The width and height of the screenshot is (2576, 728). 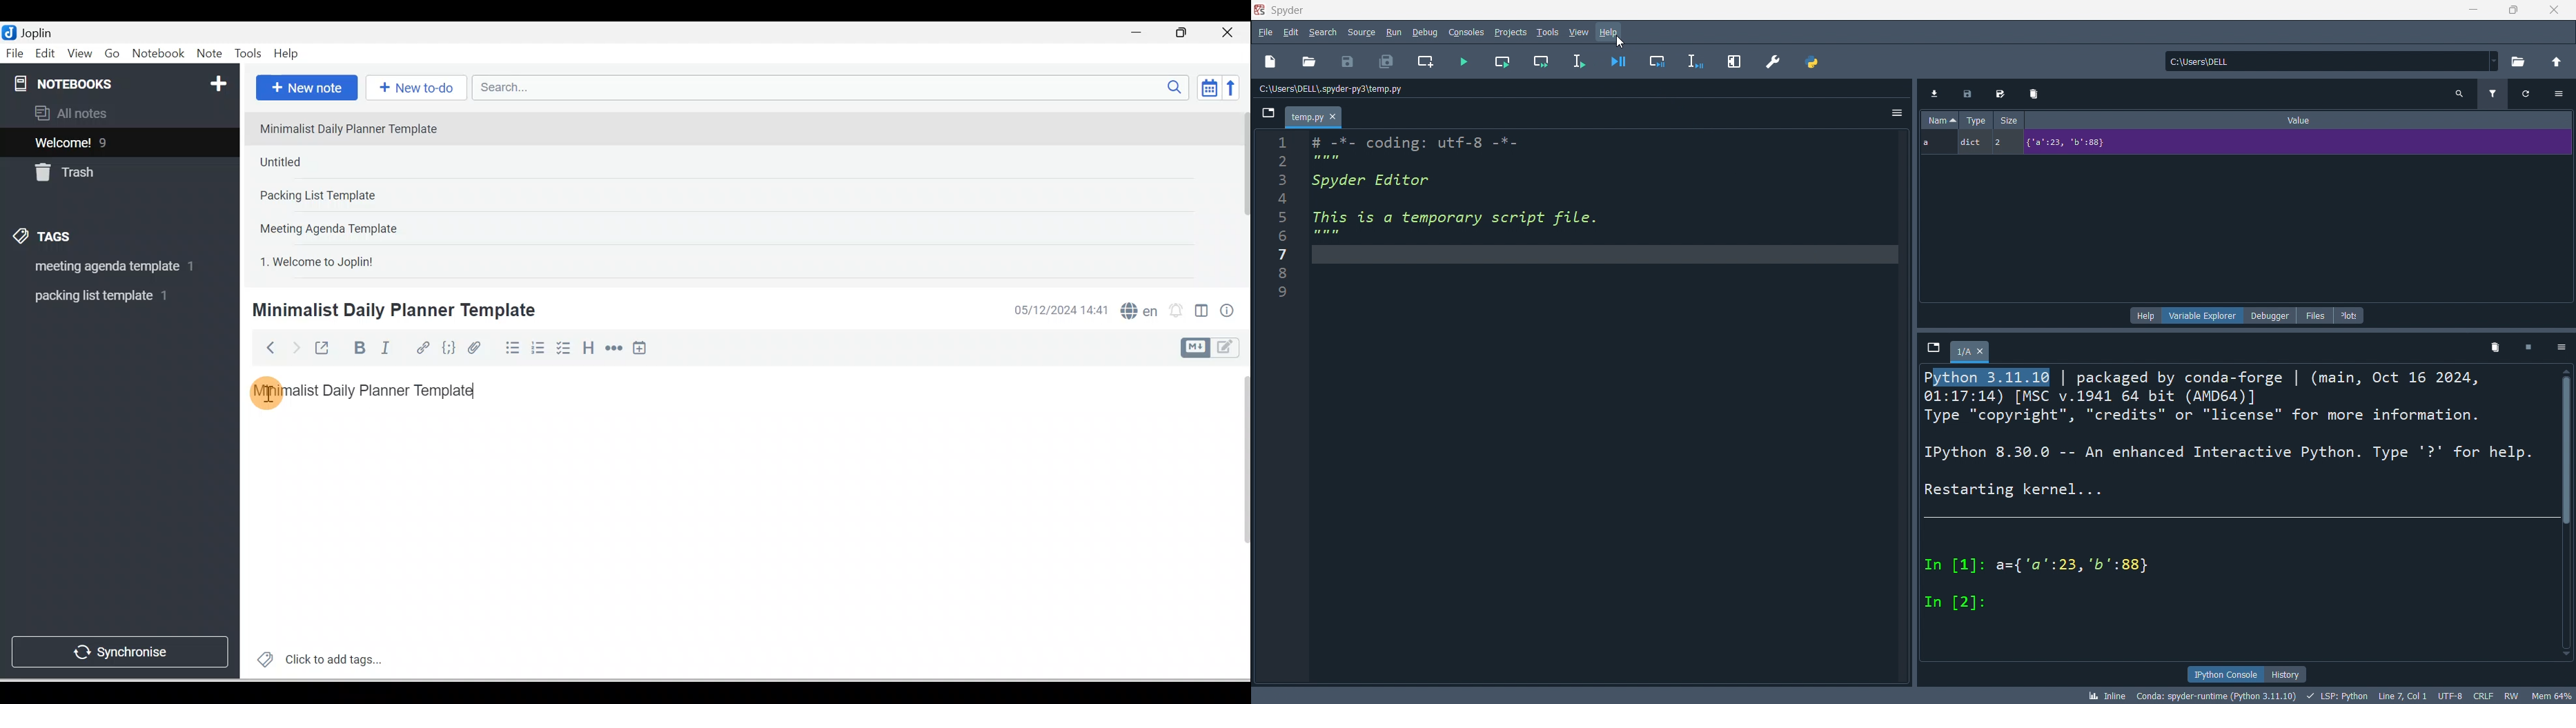 I want to click on Size, so click(x=2009, y=119).